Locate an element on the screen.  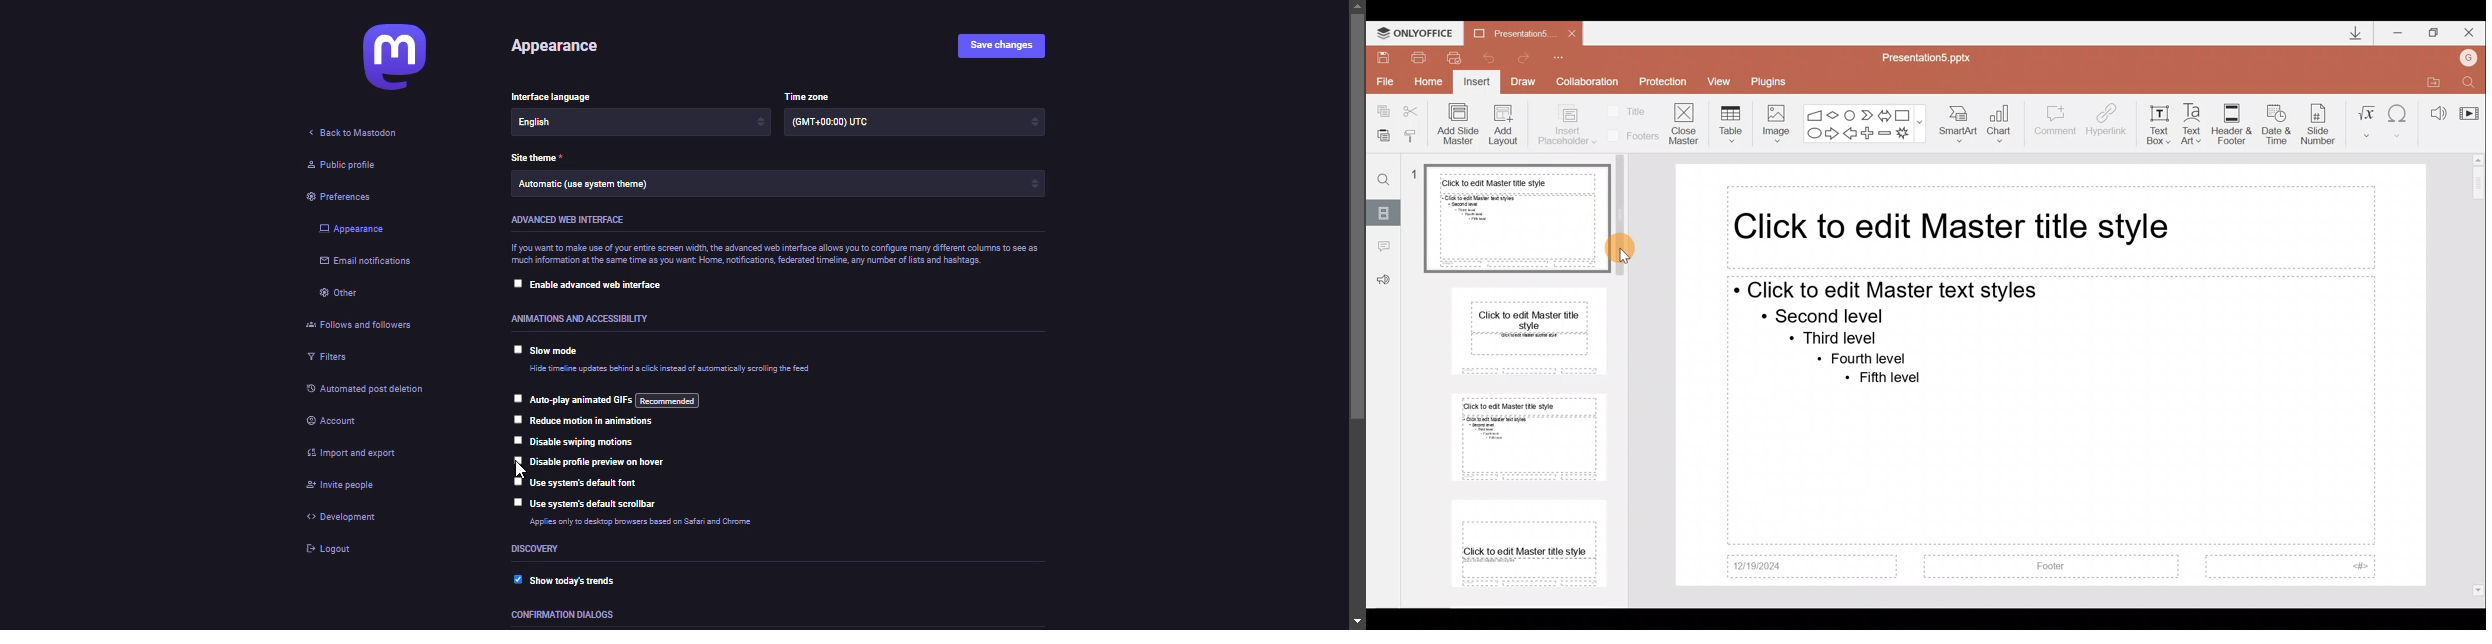
language is located at coordinates (557, 94).